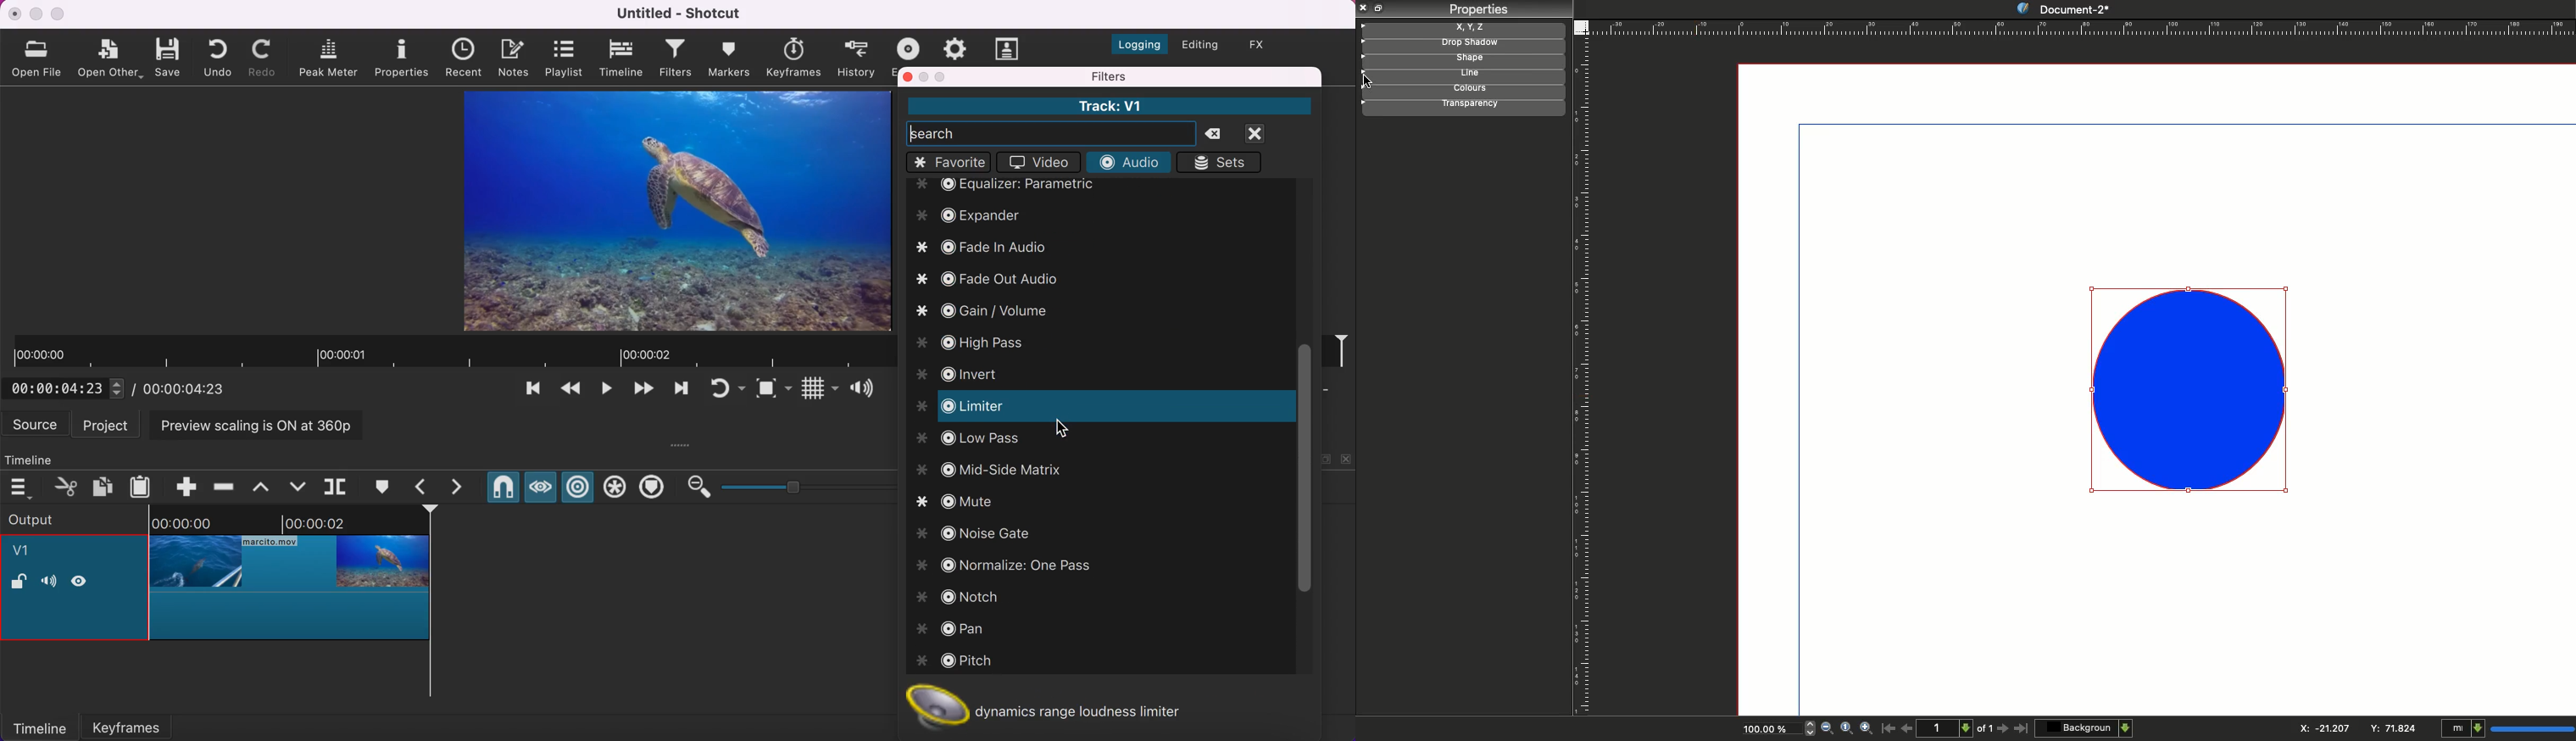  What do you see at coordinates (1369, 81) in the screenshot?
I see `cursor` at bounding box center [1369, 81].